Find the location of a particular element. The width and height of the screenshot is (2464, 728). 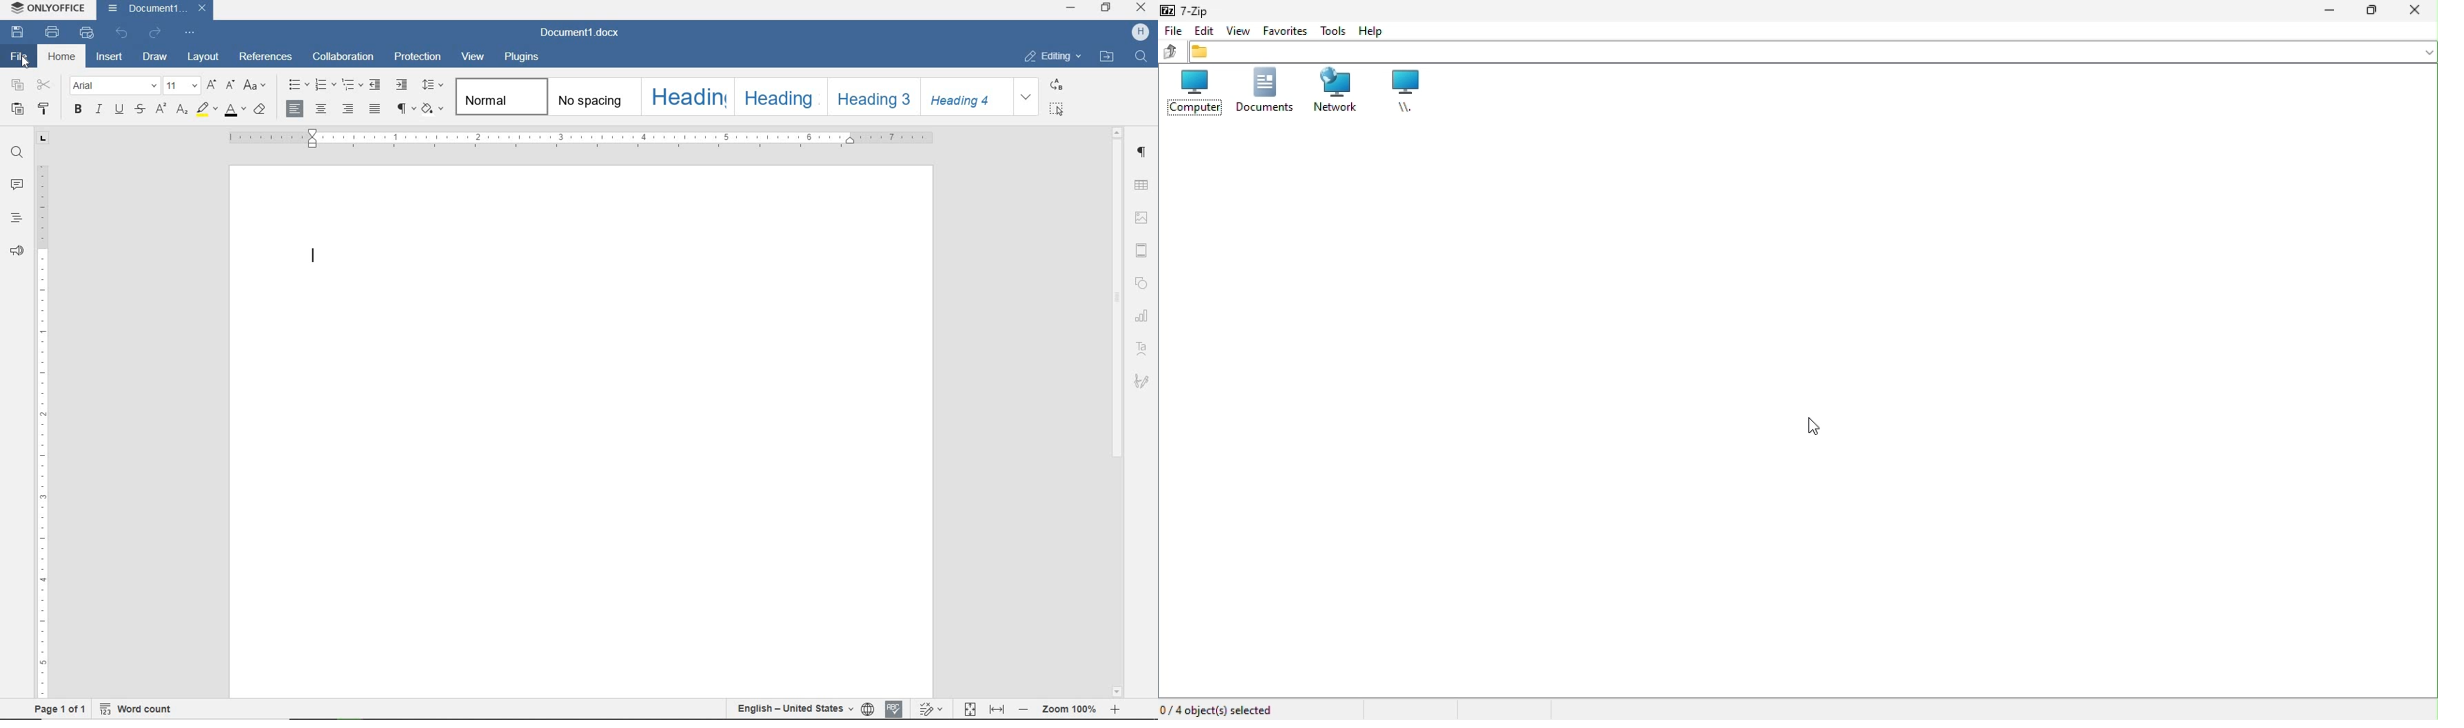

insert is located at coordinates (109, 58).